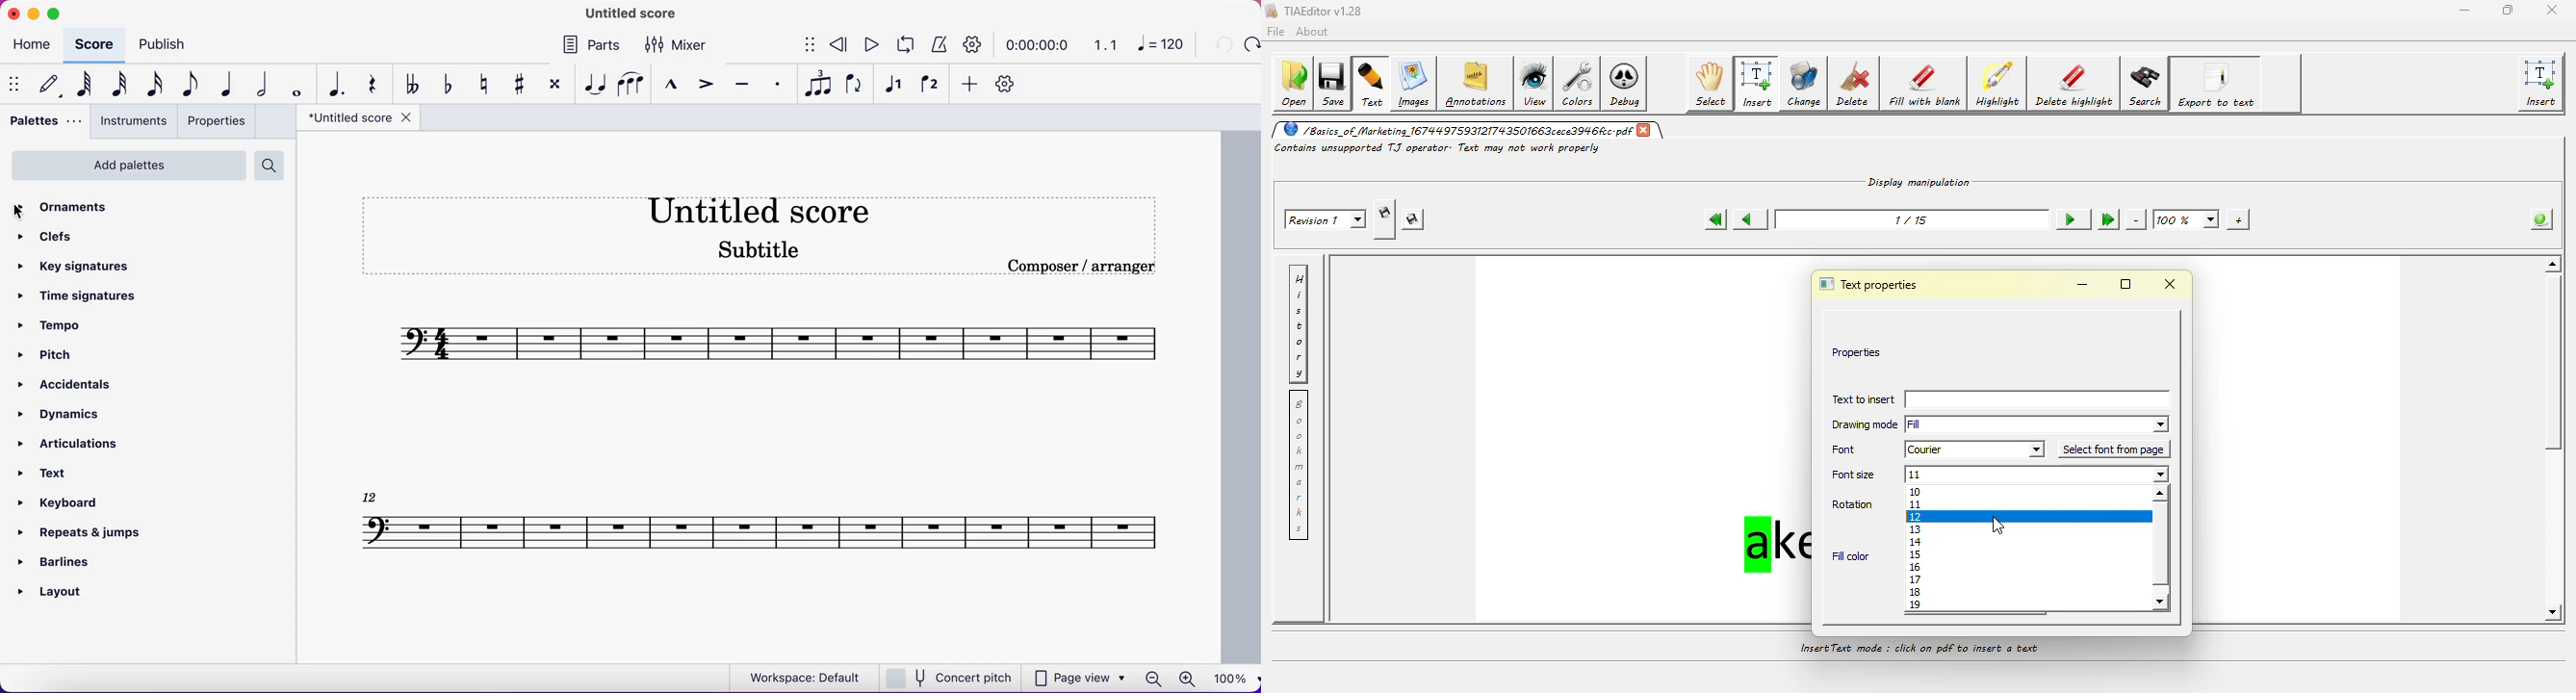  Describe the element at coordinates (54, 474) in the screenshot. I see `text` at that location.